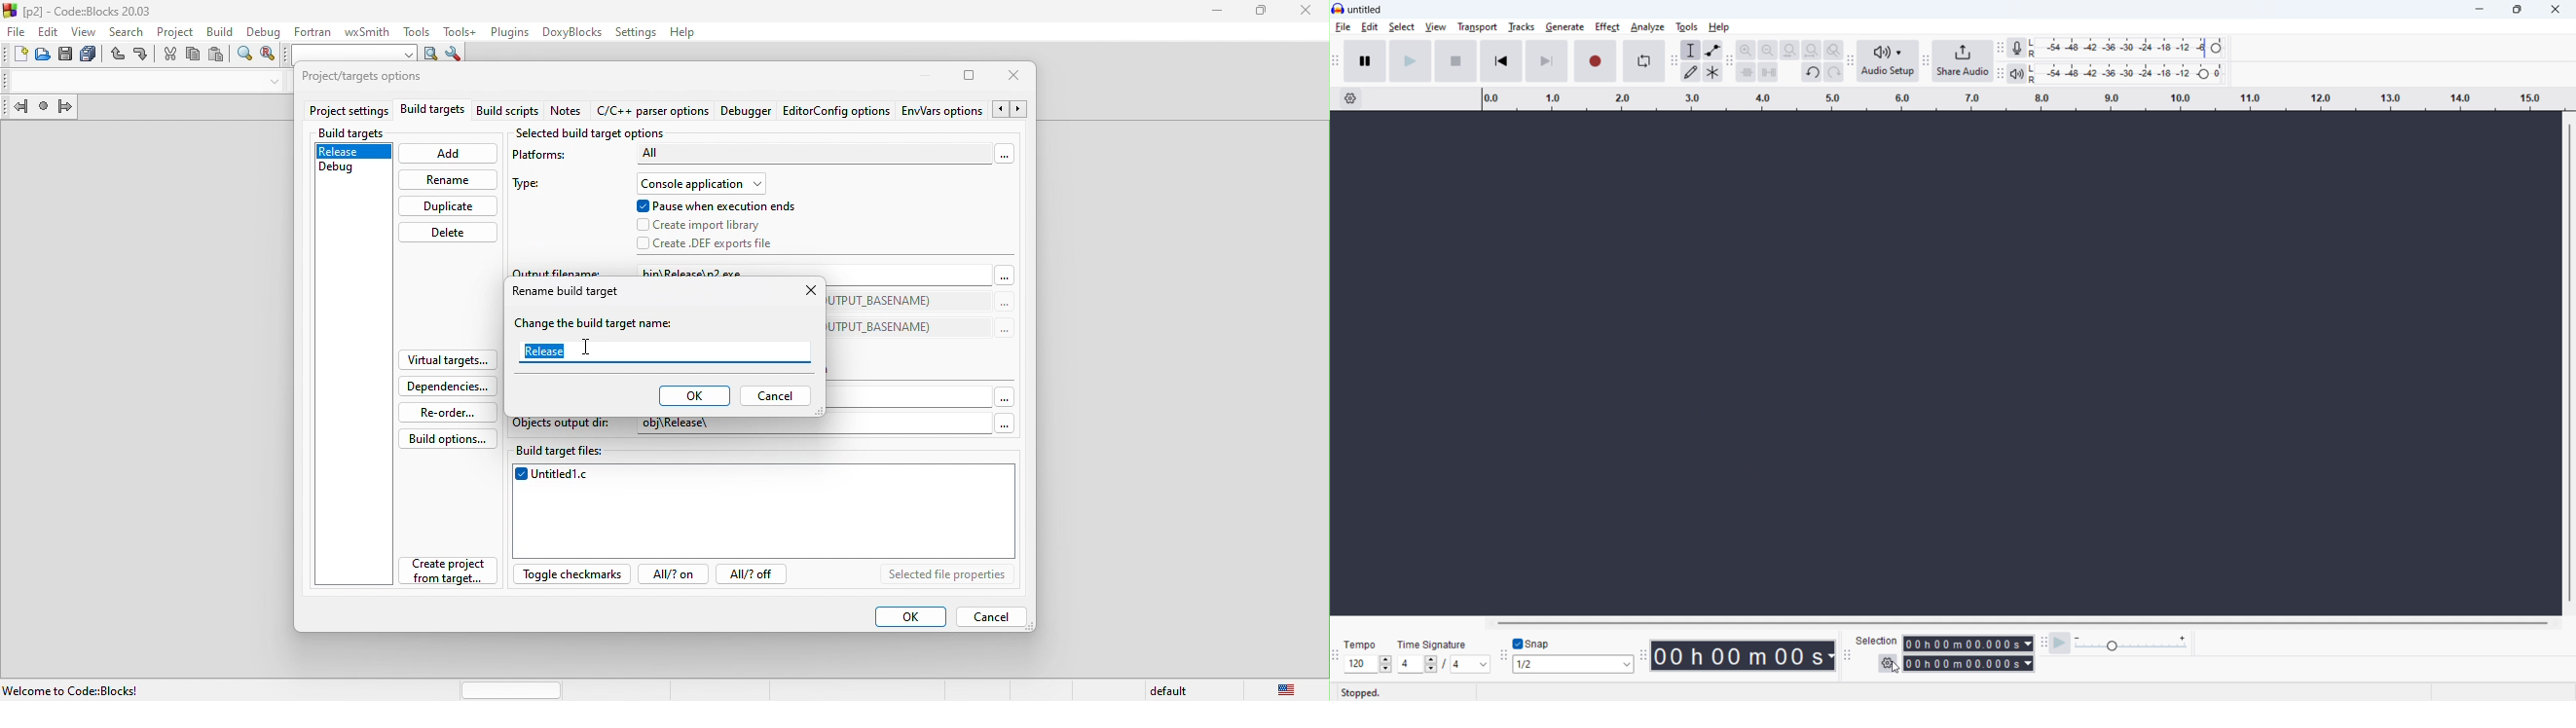  What do you see at coordinates (545, 350) in the screenshot?
I see `release` at bounding box center [545, 350].